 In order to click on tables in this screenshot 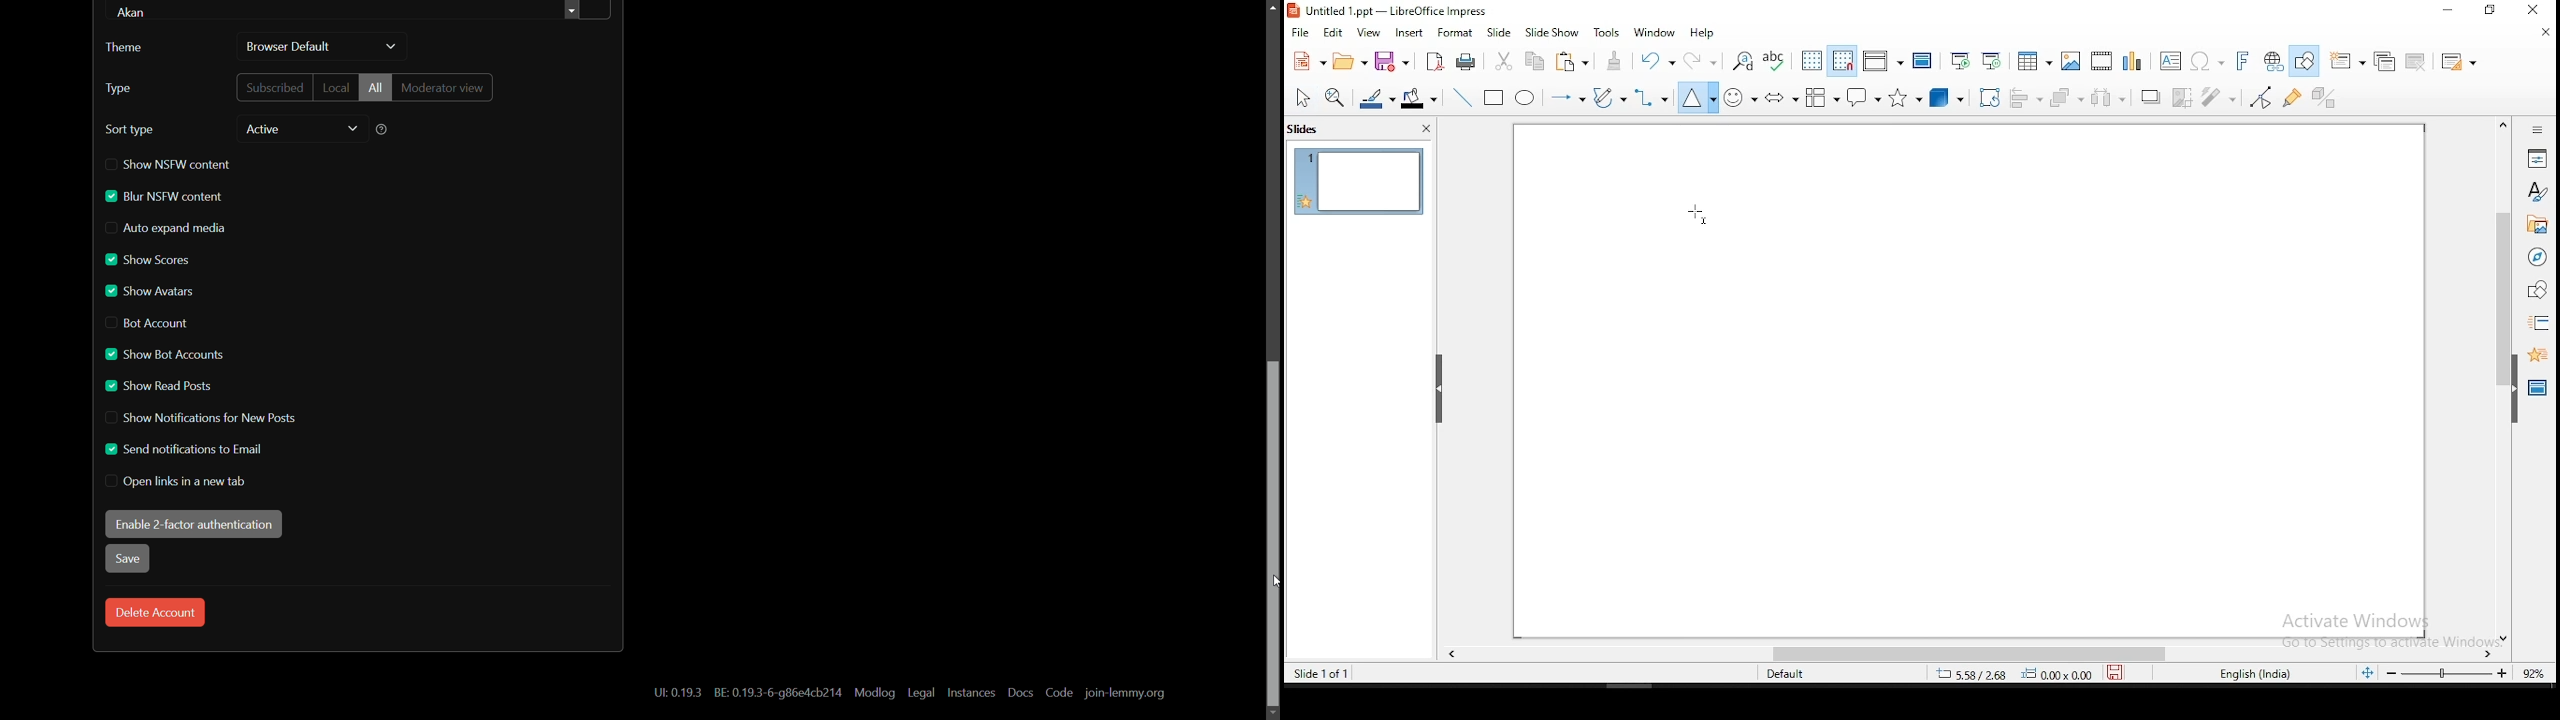, I will do `click(2035, 61)`.